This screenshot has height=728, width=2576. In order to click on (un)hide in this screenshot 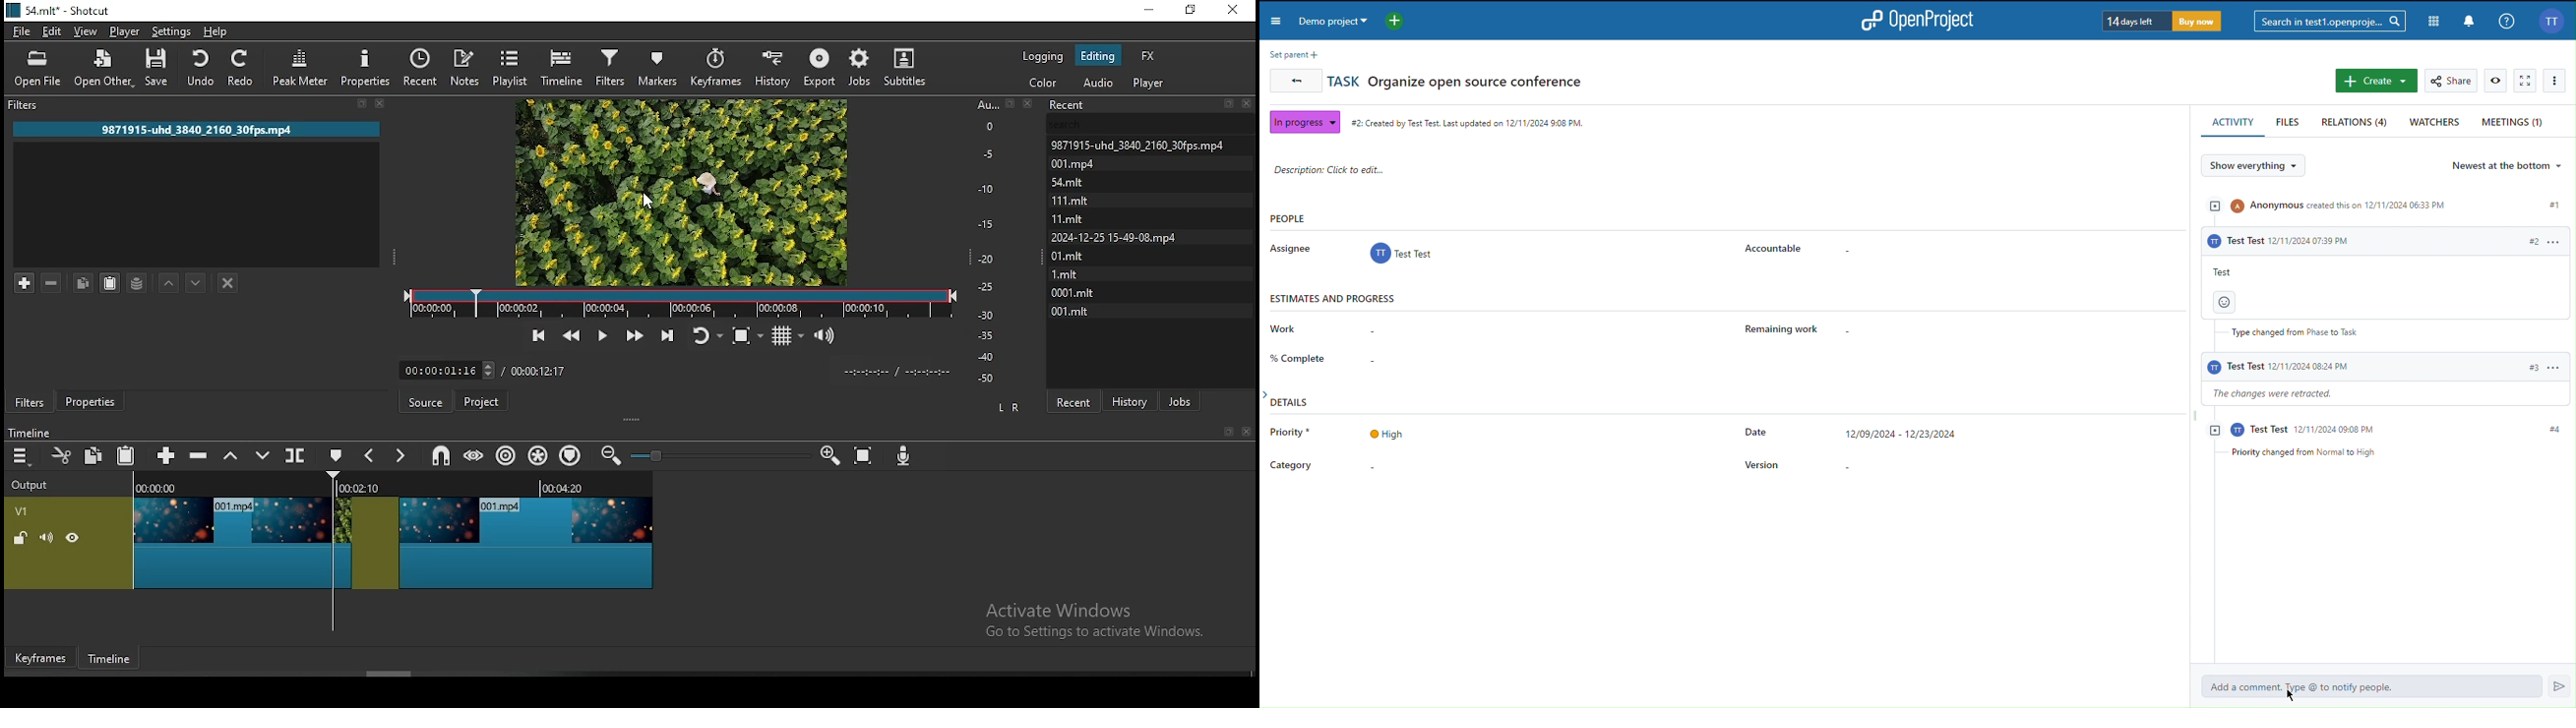, I will do `click(74, 538)`.